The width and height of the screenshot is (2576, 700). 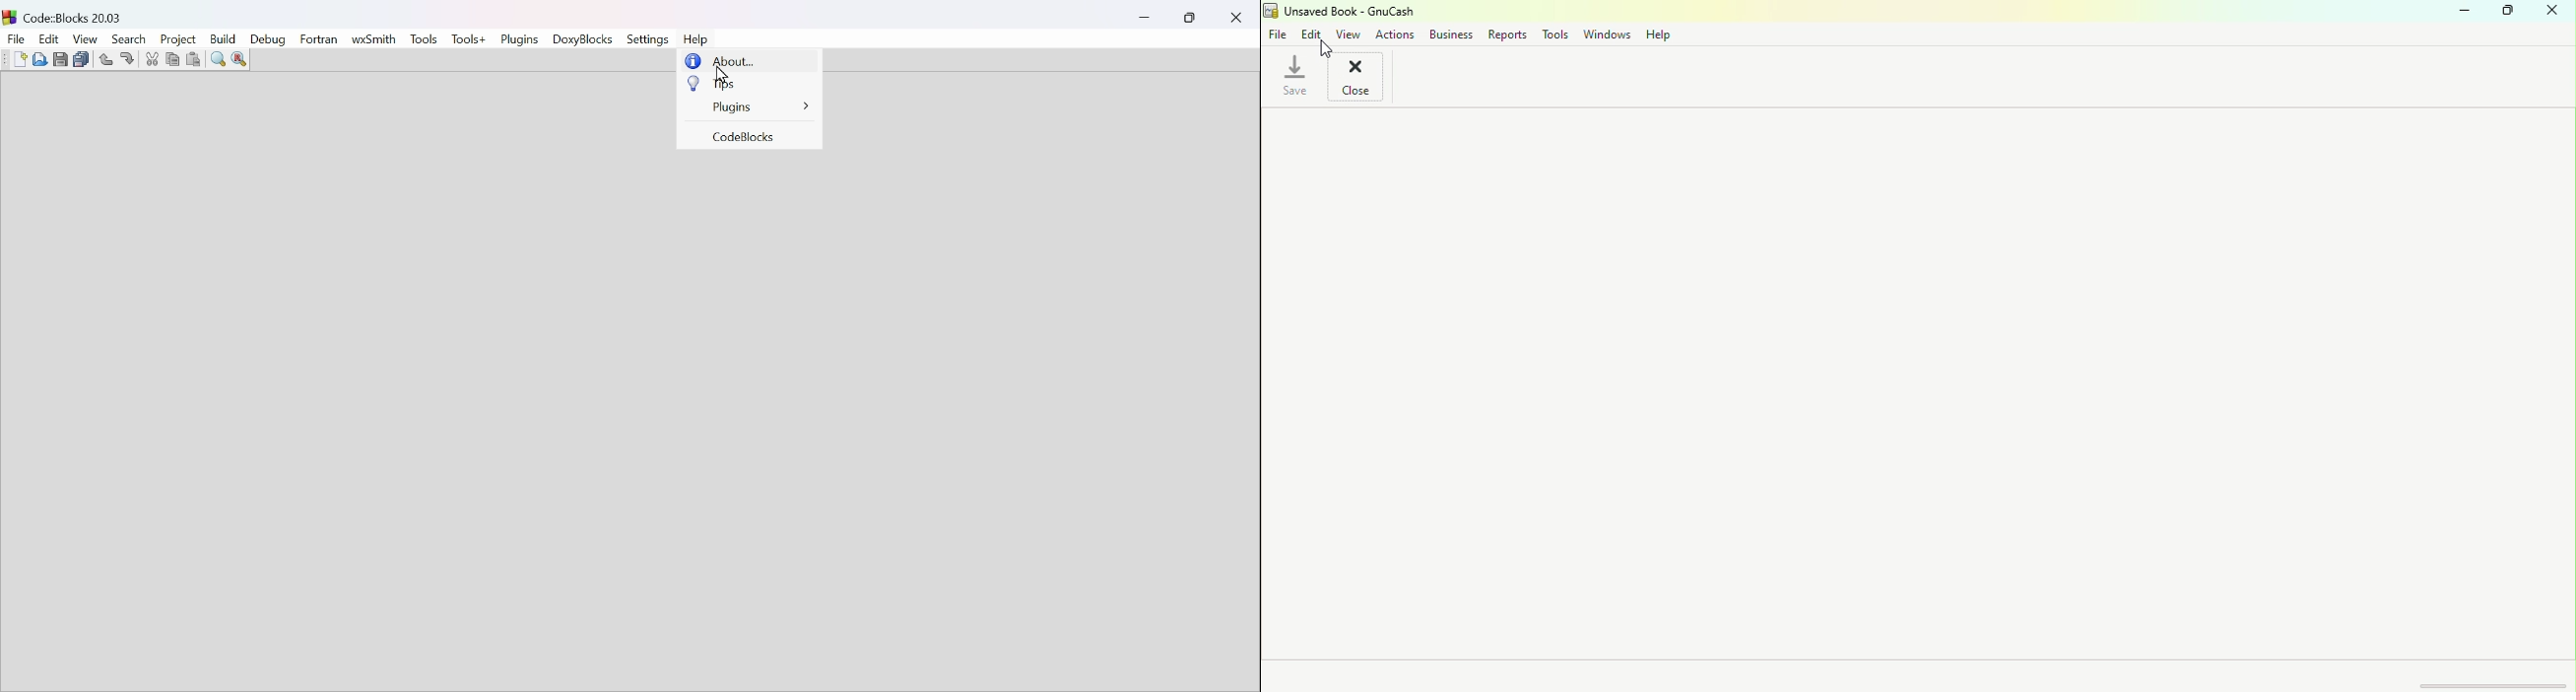 I want to click on Doxyblocks, so click(x=585, y=40).